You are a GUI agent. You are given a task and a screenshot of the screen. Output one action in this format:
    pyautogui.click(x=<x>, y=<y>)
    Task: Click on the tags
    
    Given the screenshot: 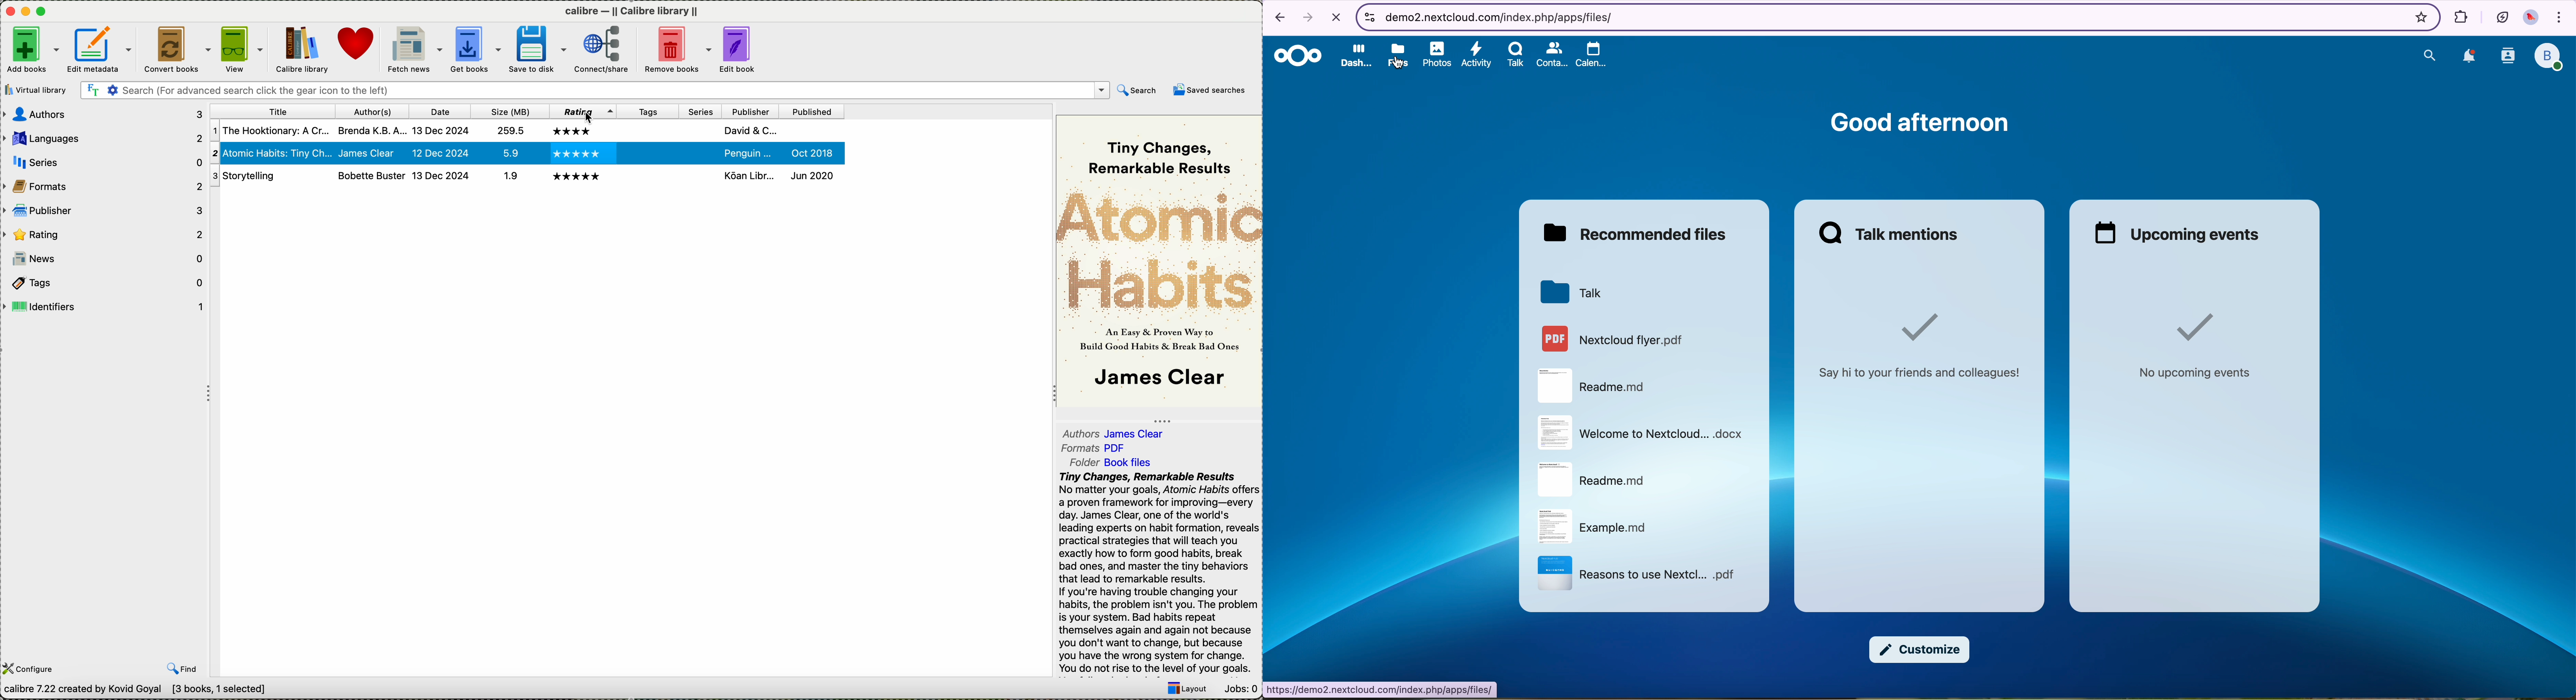 What is the action you would take?
    pyautogui.click(x=647, y=110)
    